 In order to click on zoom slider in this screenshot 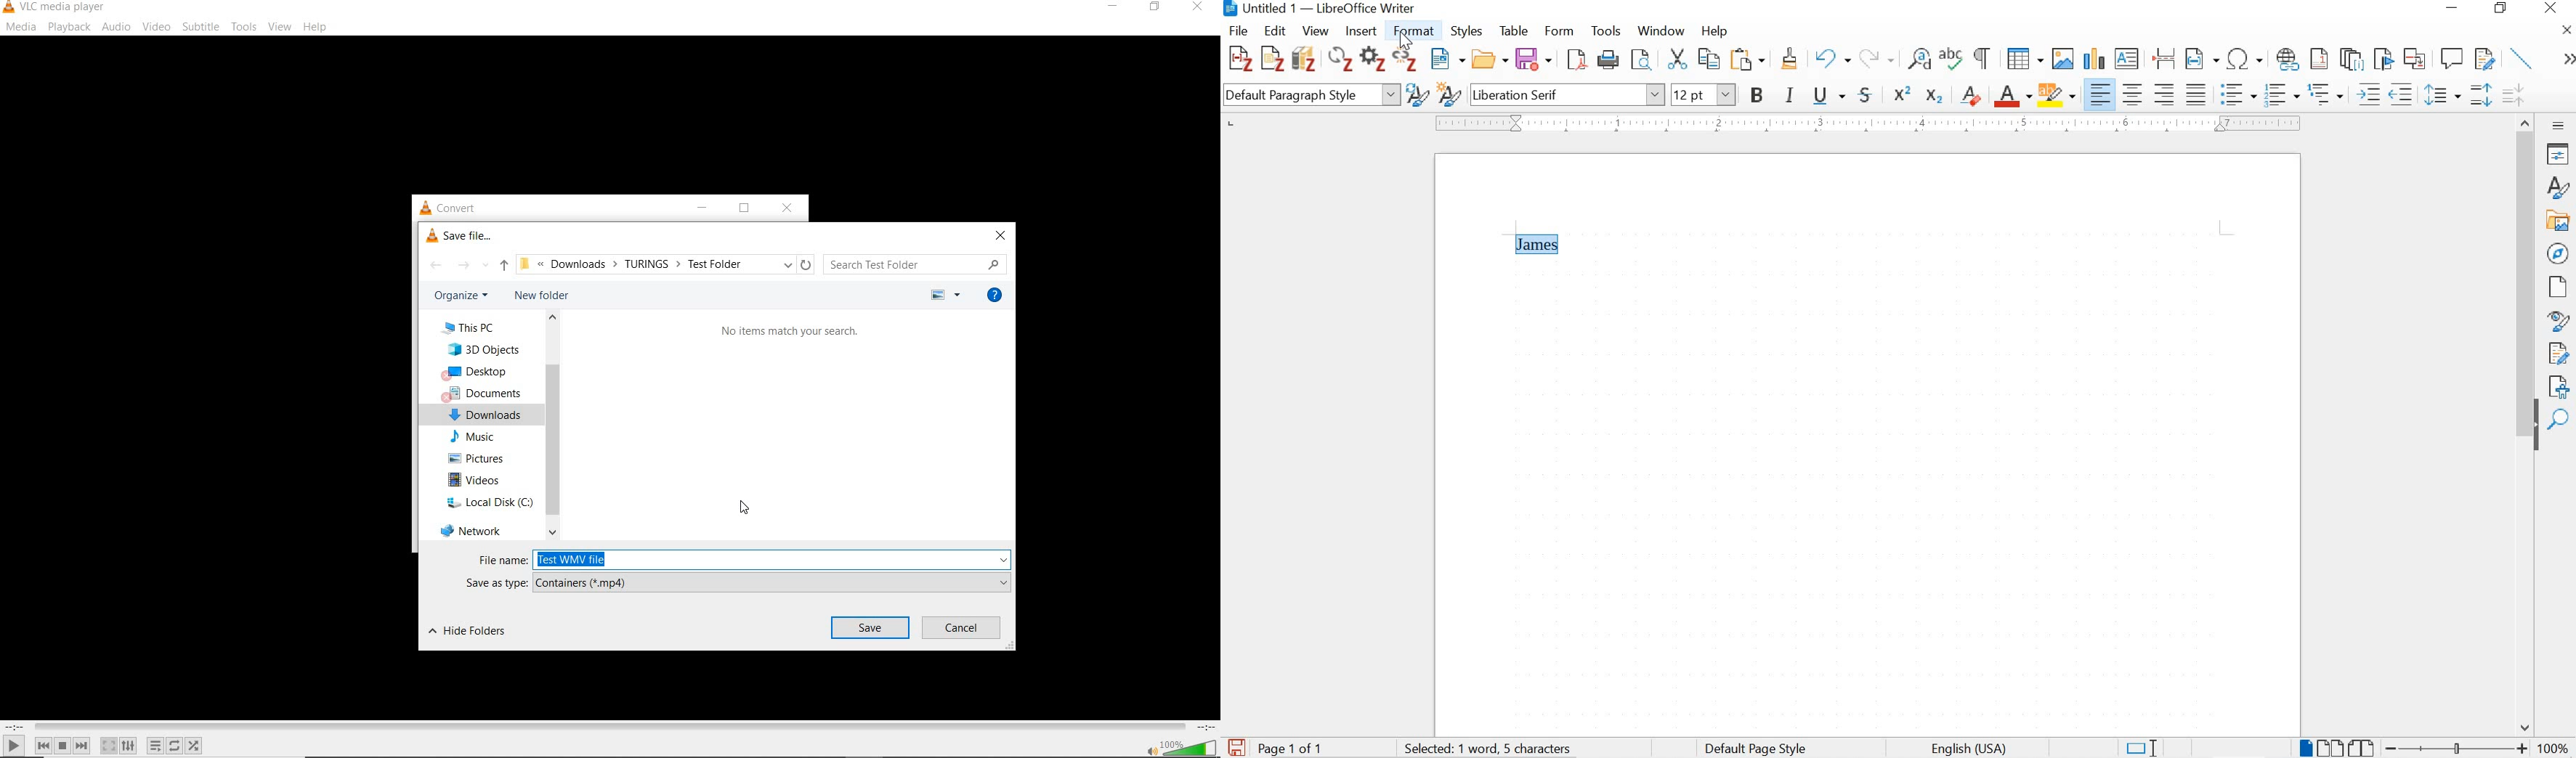, I will do `click(2453, 748)`.